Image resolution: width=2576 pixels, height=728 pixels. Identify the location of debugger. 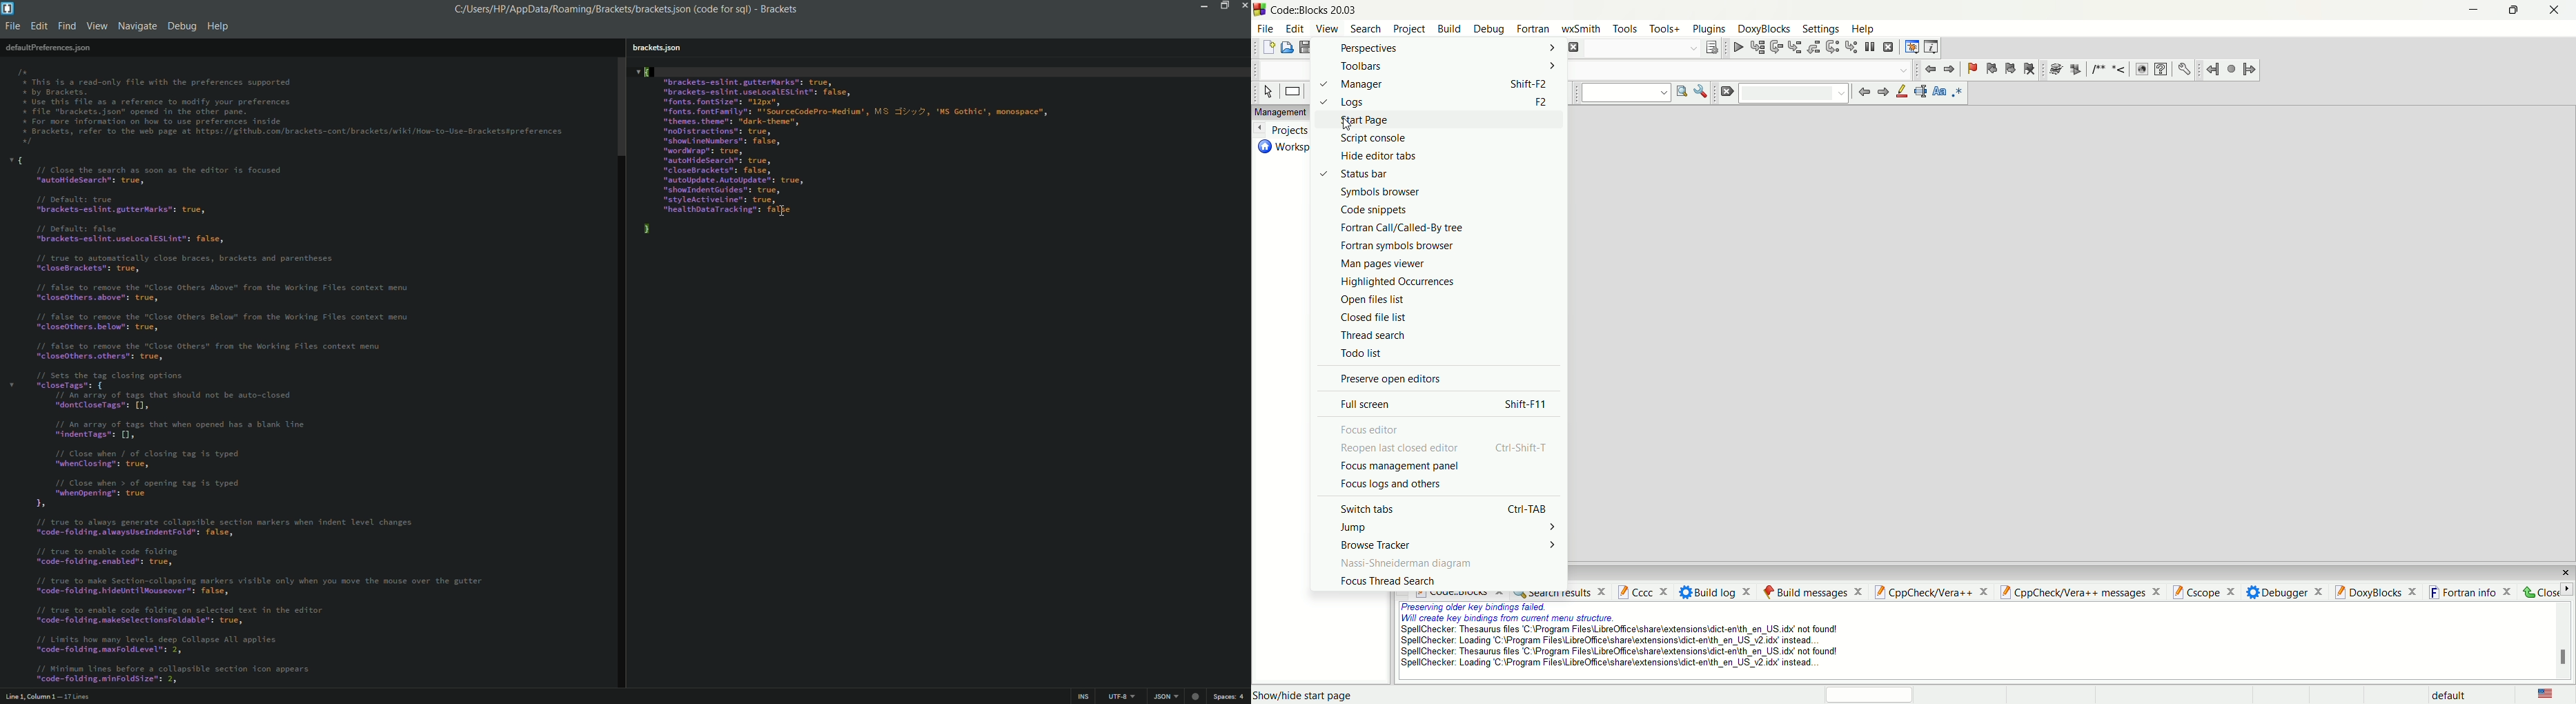
(2285, 593).